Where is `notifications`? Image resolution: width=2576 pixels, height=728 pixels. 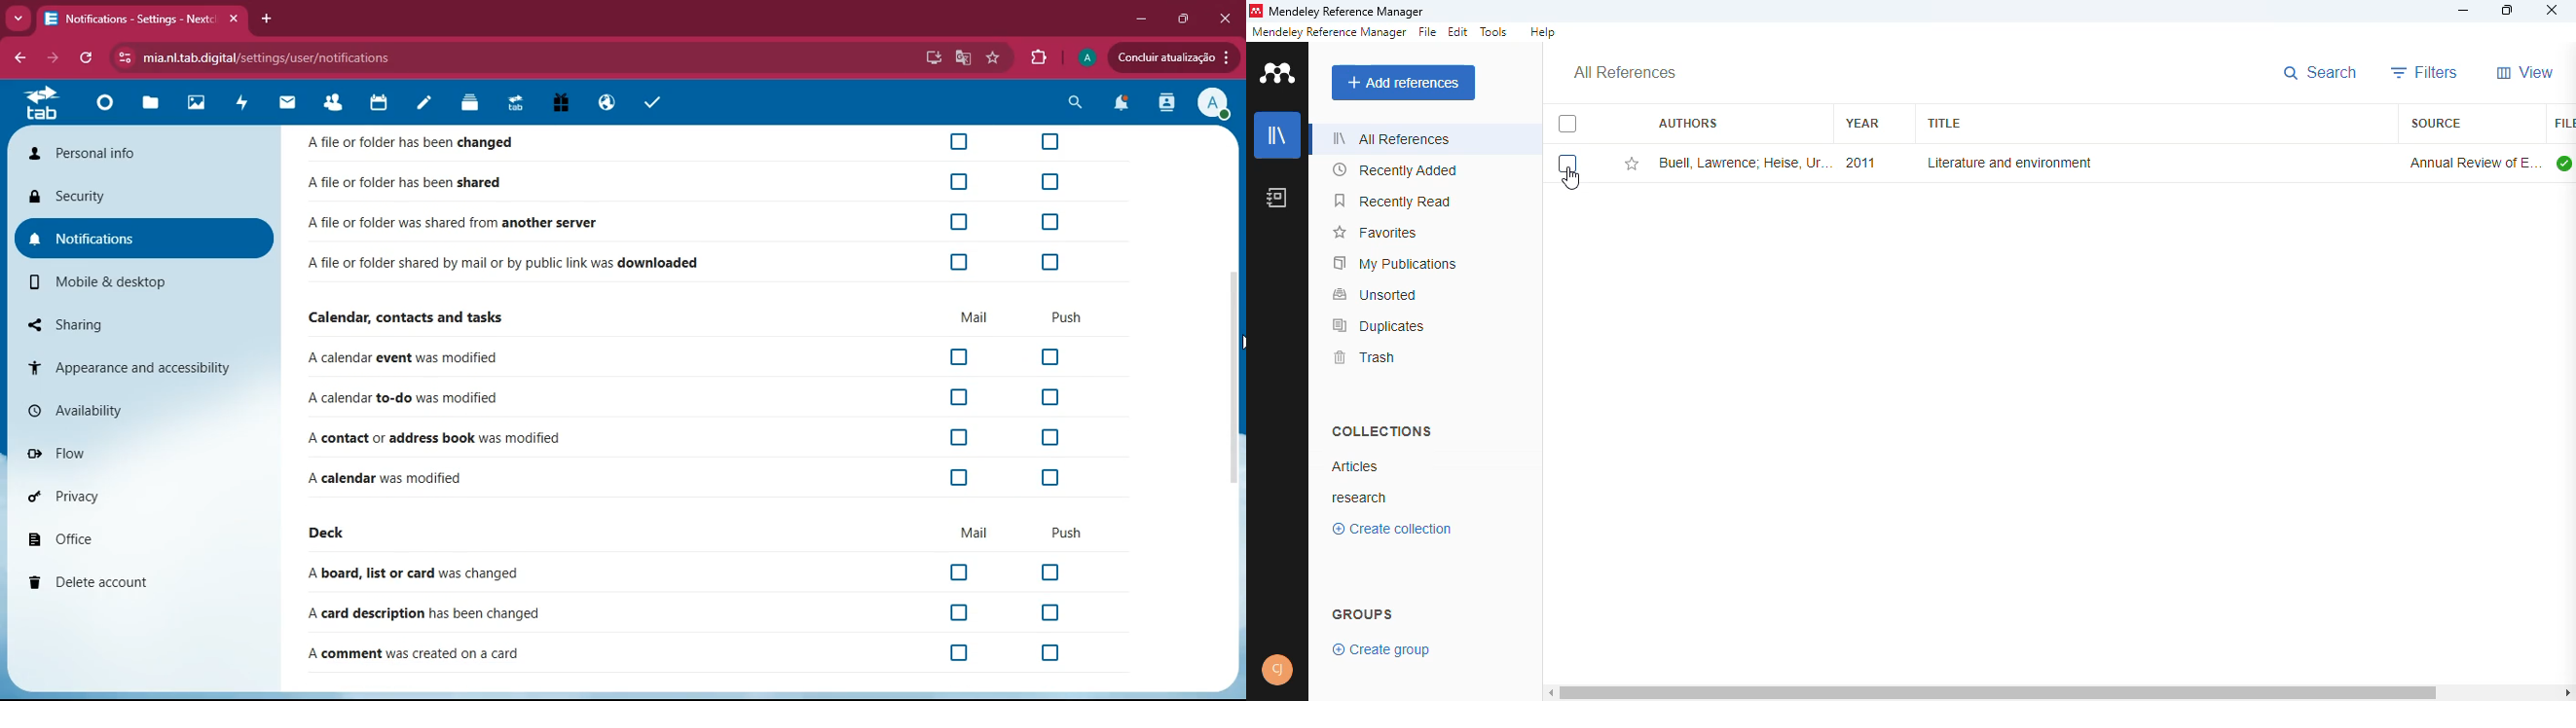 notifications is located at coordinates (136, 241).